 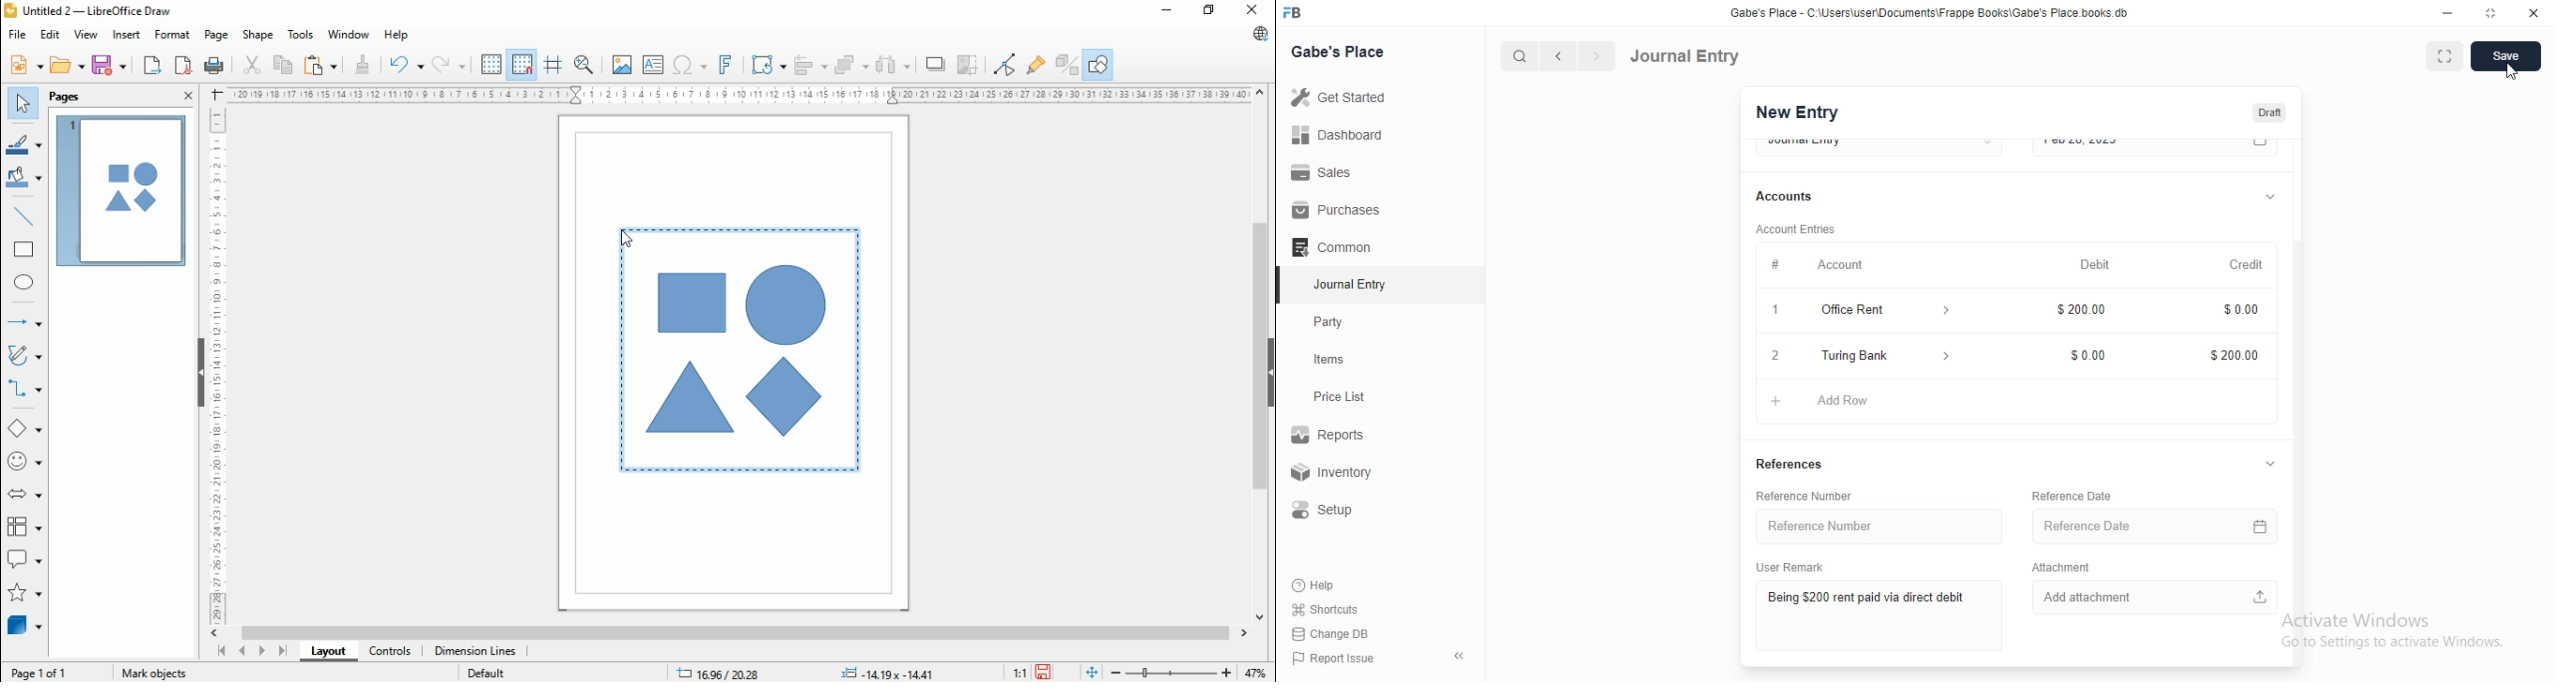 What do you see at coordinates (1776, 264) in the screenshot?
I see `` at bounding box center [1776, 264].